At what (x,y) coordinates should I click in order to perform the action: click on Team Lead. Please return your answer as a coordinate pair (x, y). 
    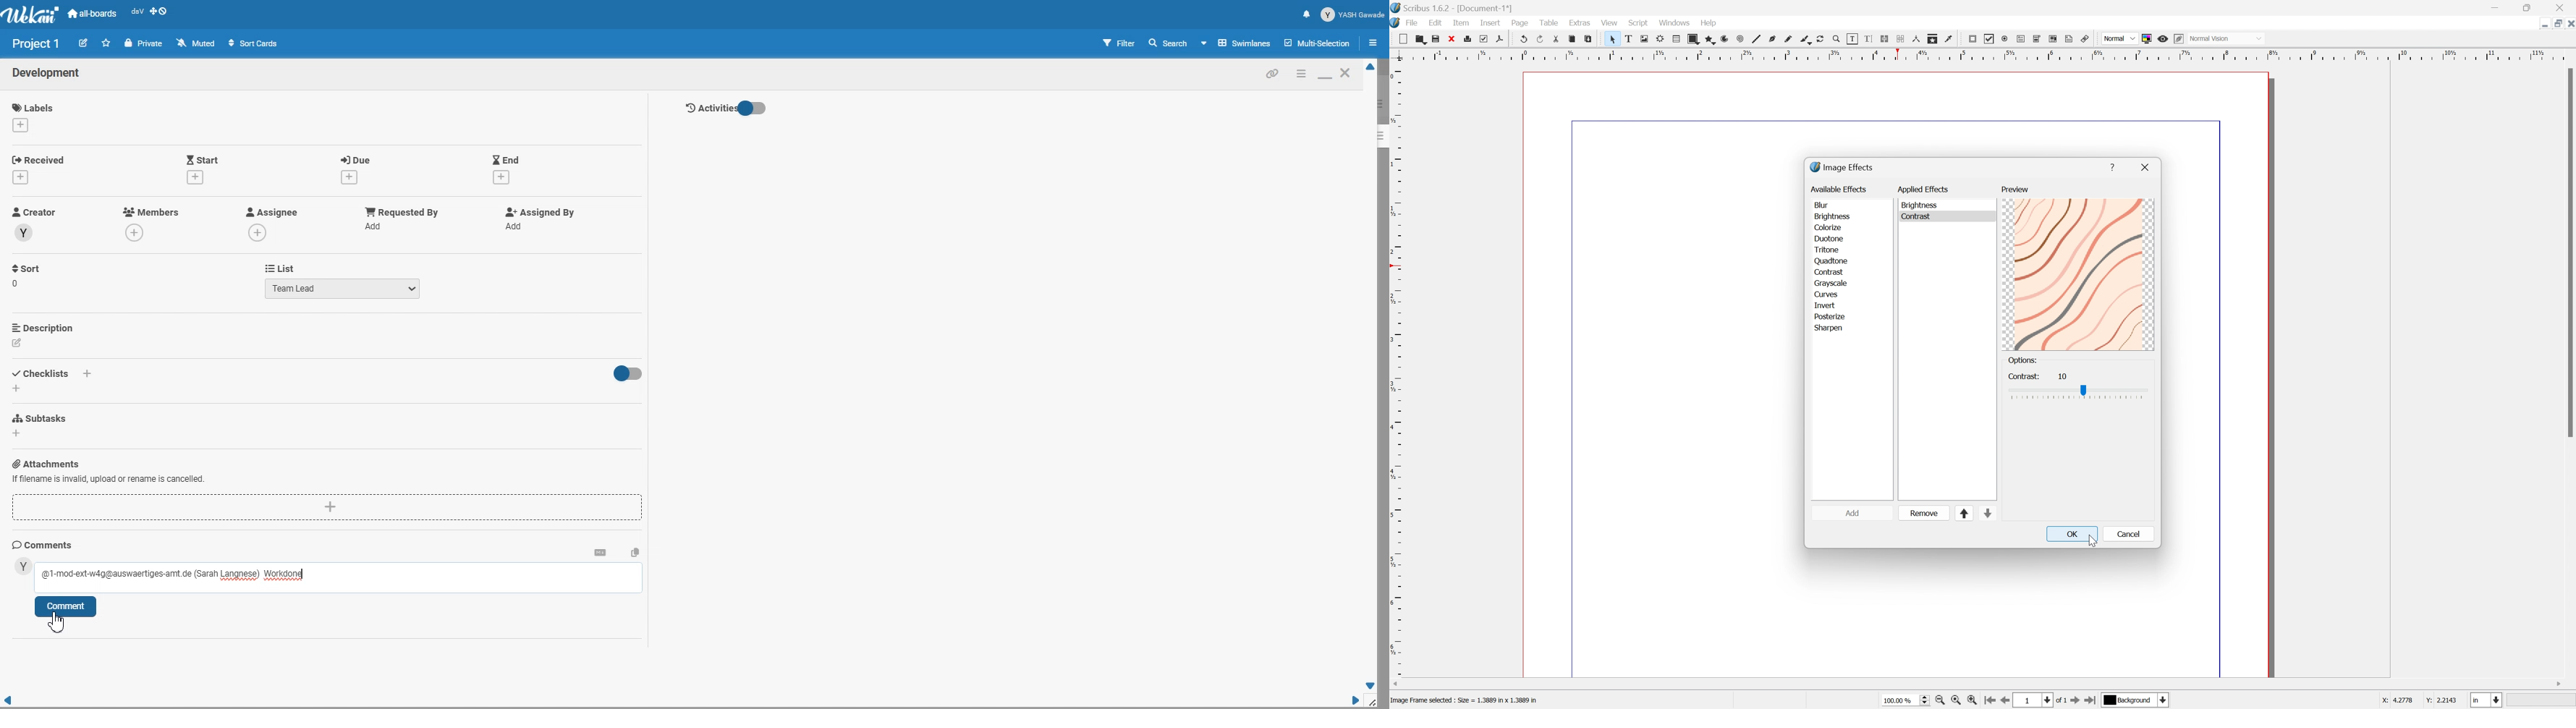
    Looking at the image, I should click on (343, 288).